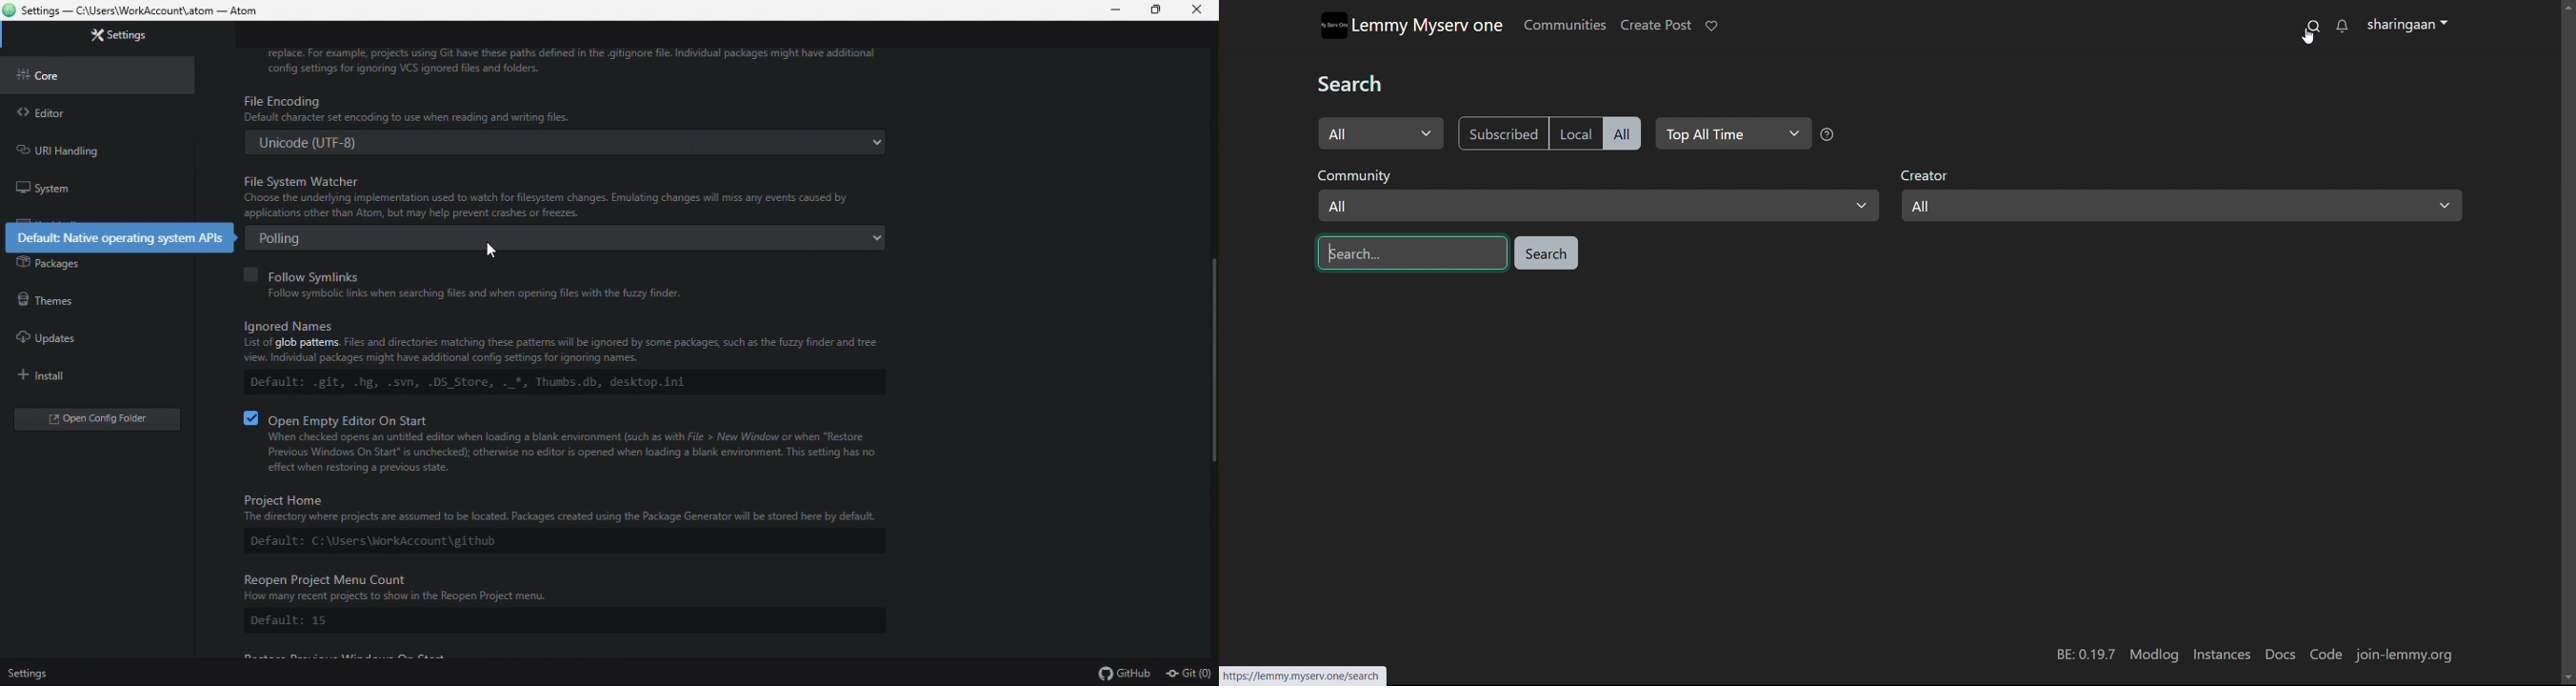  What do you see at coordinates (1107, 10) in the screenshot?
I see `minimize` at bounding box center [1107, 10].